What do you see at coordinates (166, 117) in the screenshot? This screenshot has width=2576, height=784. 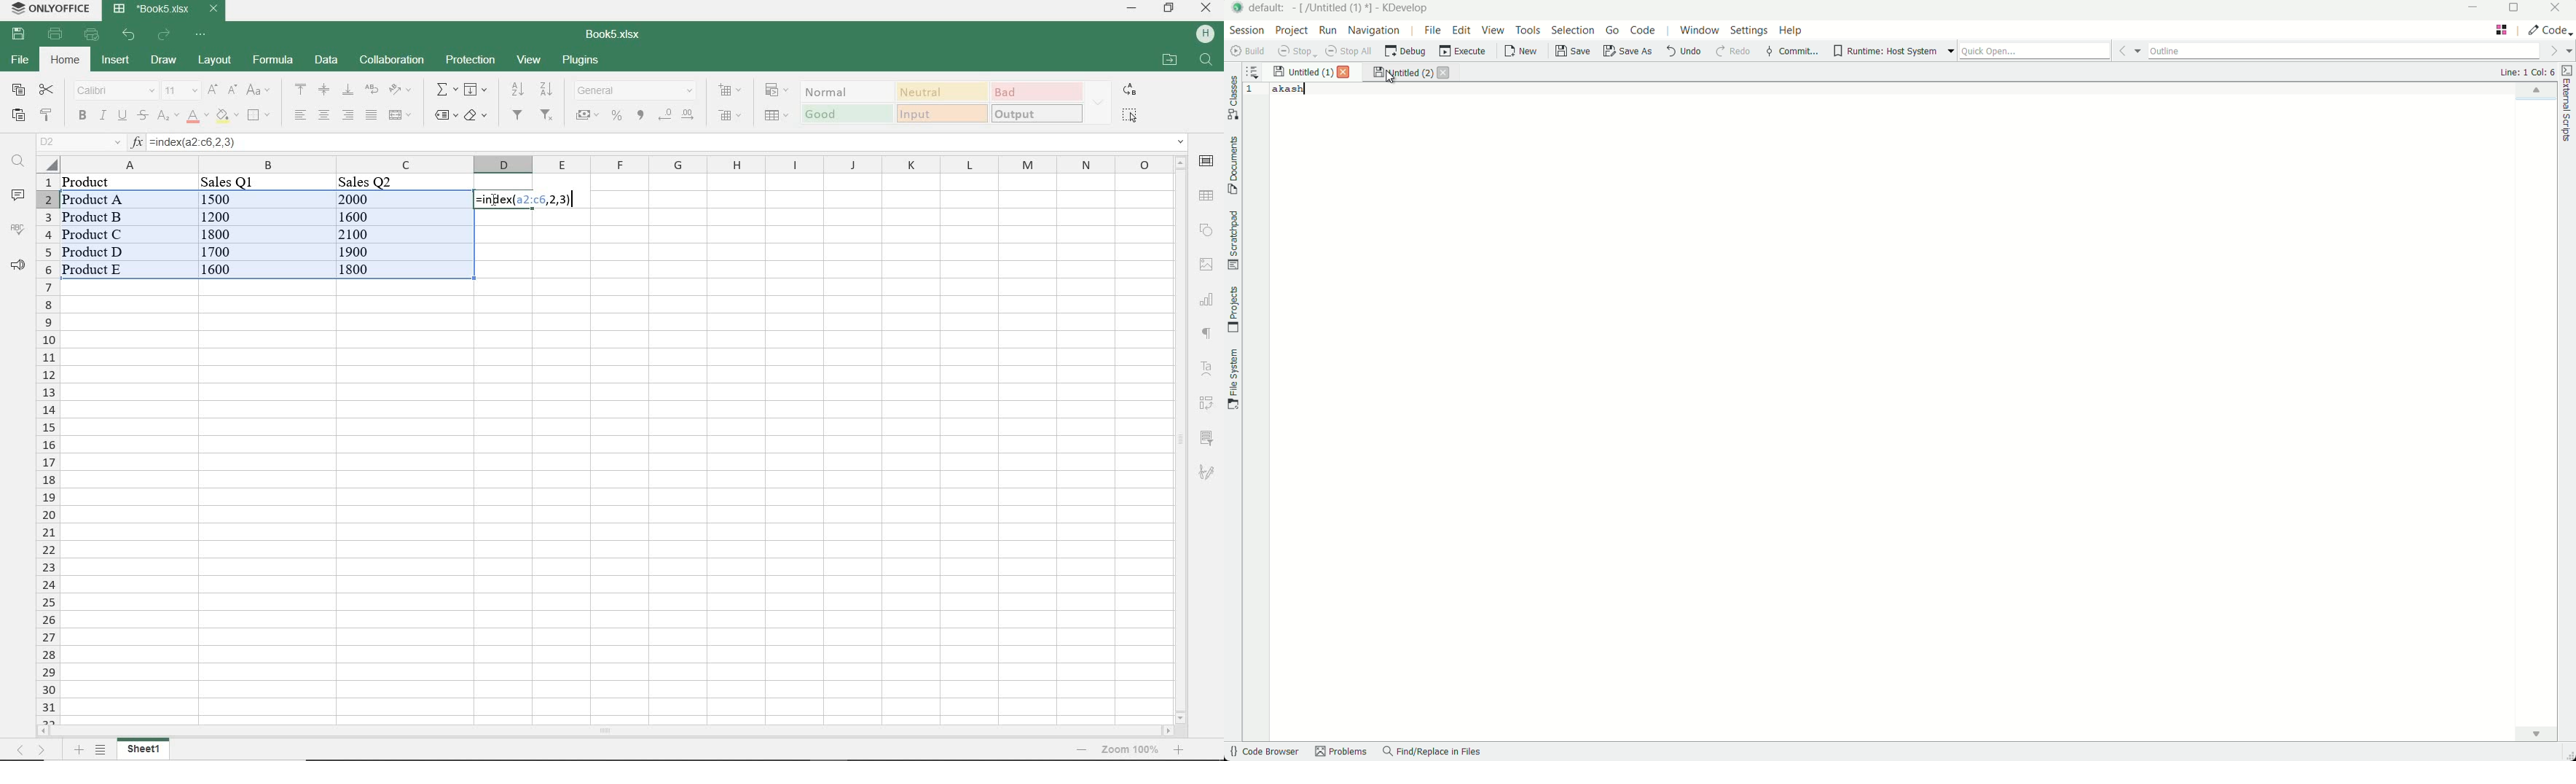 I see `subscript/superscript` at bounding box center [166, 117].